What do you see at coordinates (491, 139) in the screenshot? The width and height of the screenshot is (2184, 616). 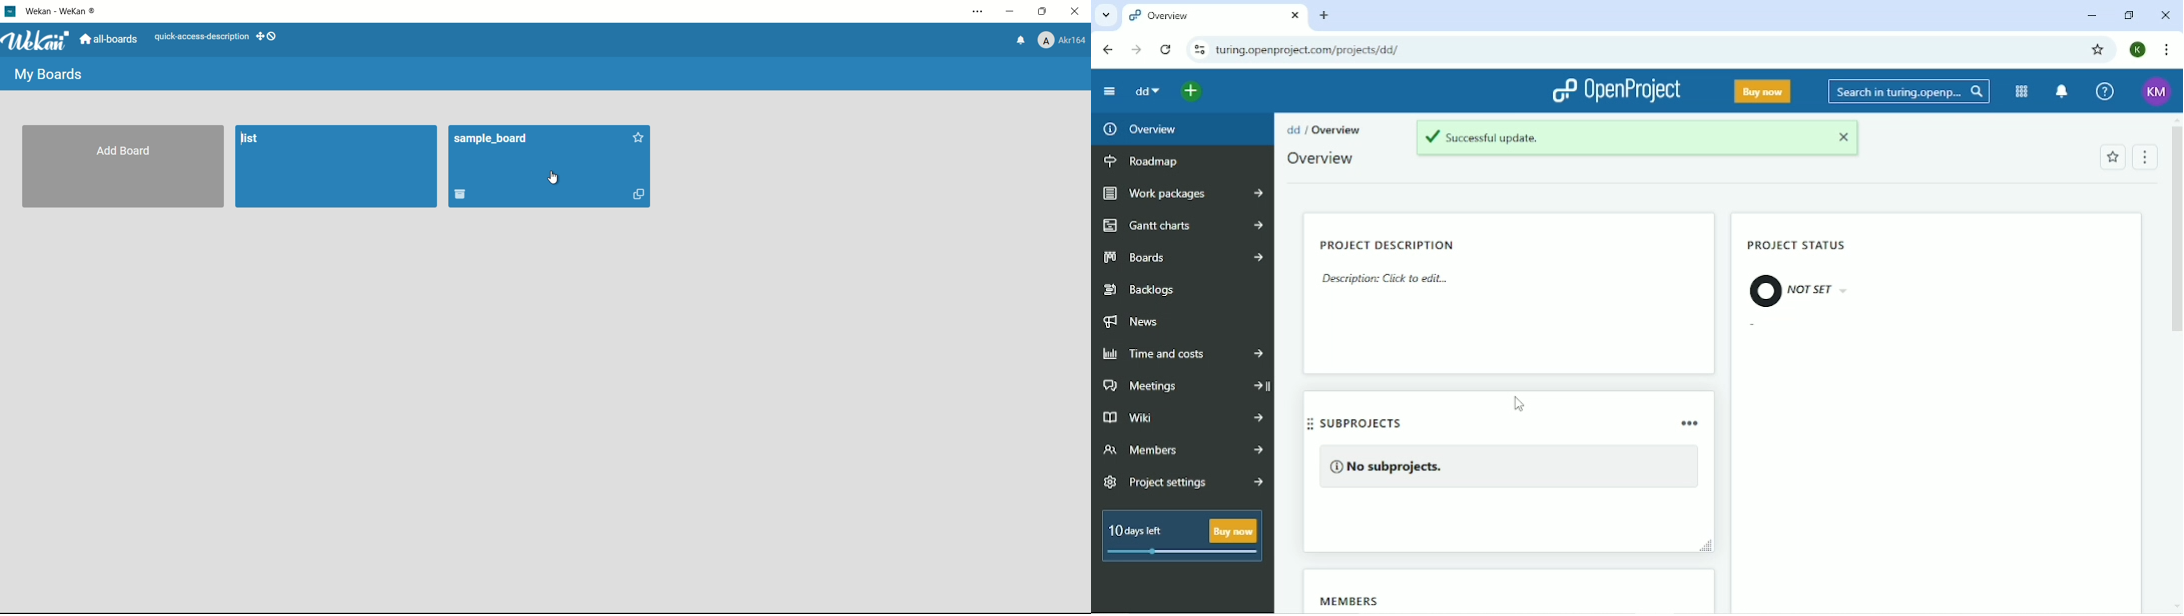 I see `board name` at bounding box center [491, 139].